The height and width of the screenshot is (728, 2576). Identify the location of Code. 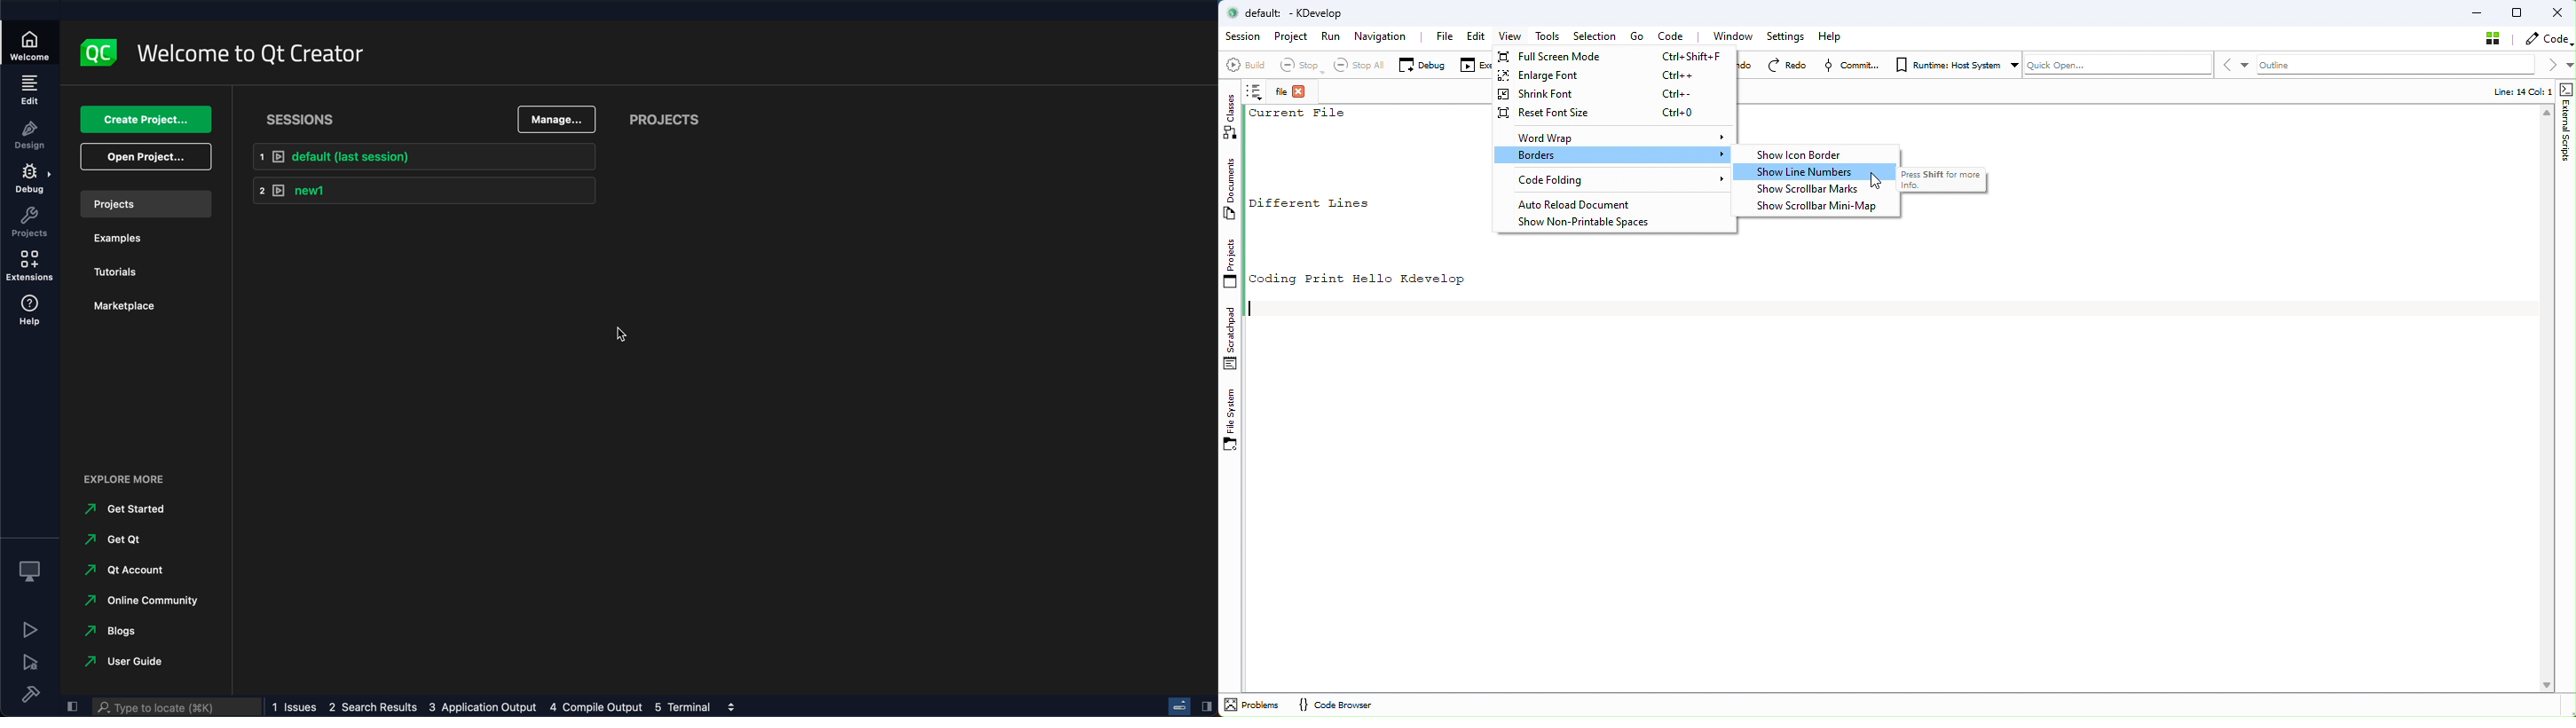
(1676, 35).